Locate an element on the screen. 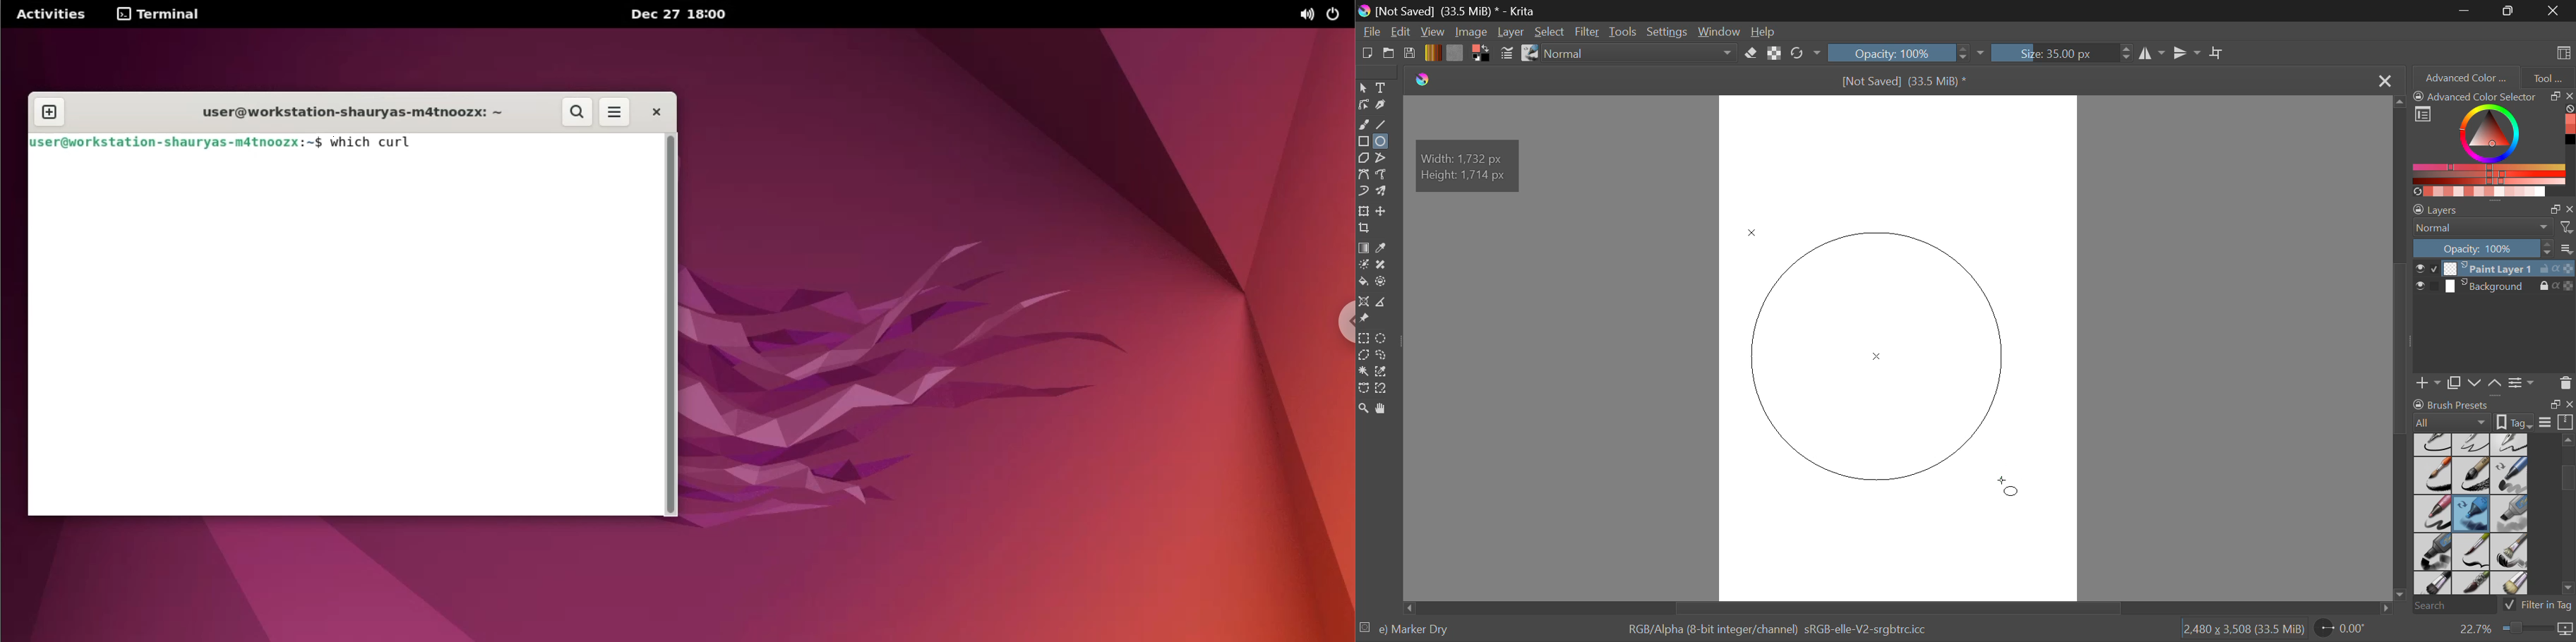 This screenshot has height=644, width=2576. Marker Dry is located at coordinates (2472, 514).